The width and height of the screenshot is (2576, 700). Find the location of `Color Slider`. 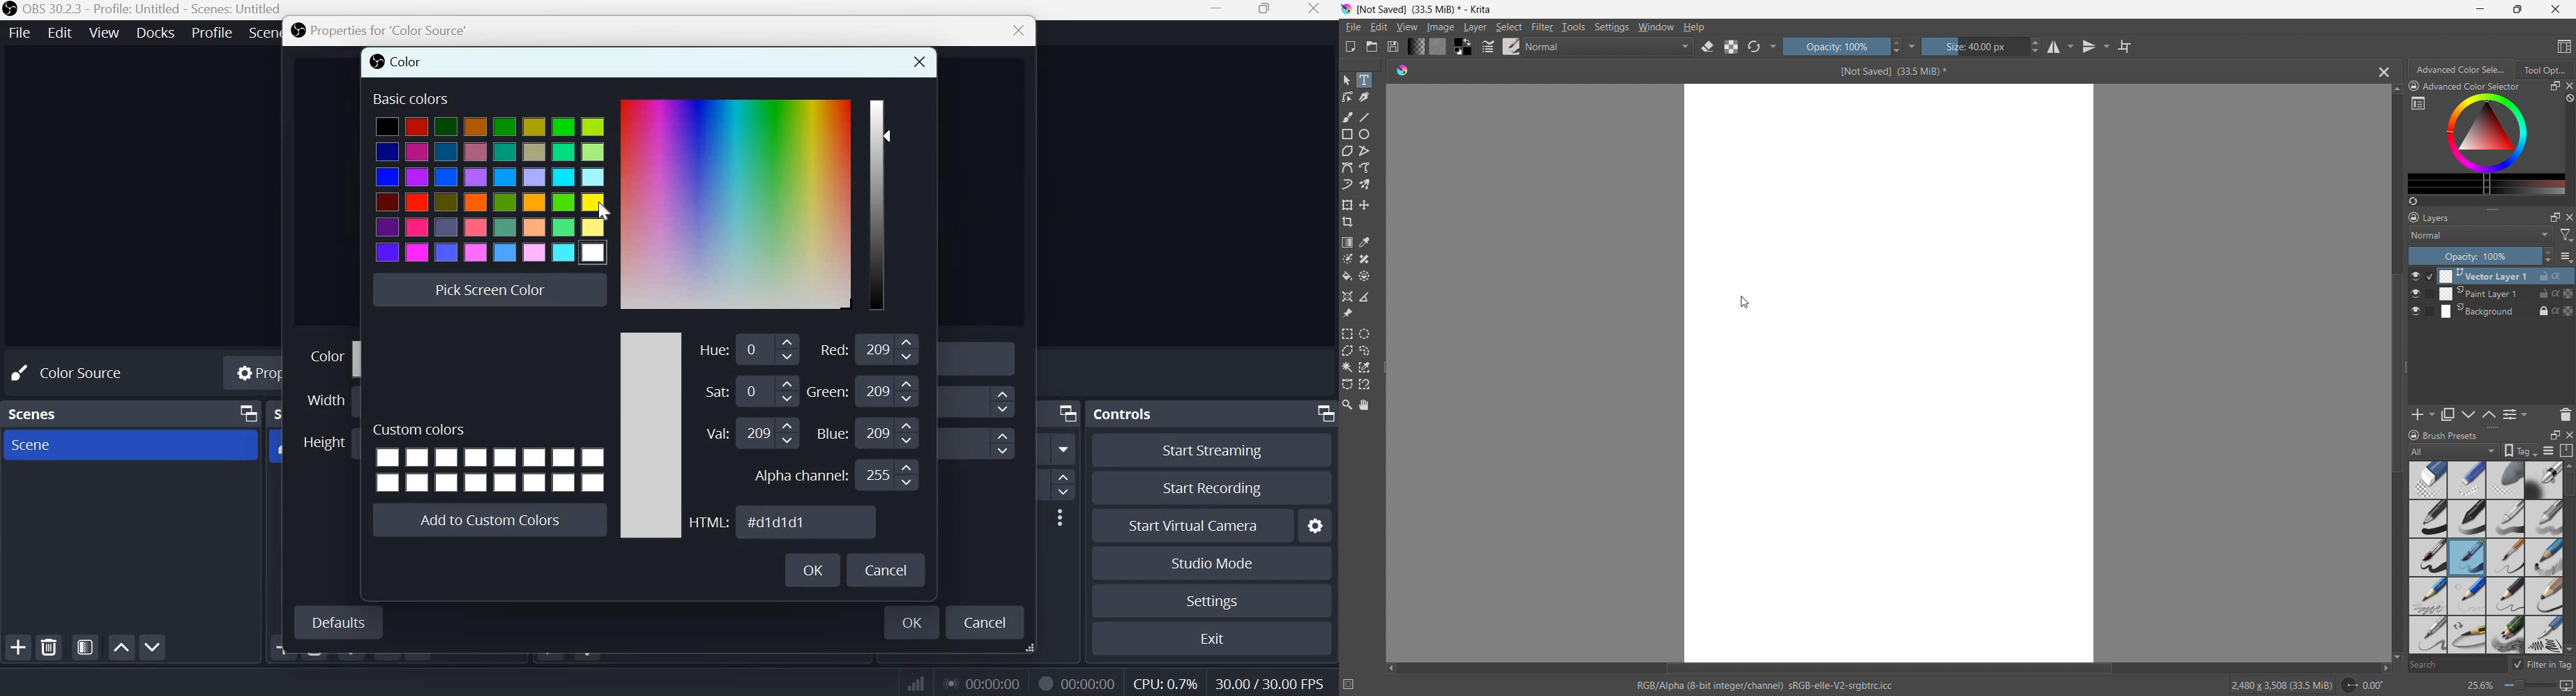

Color Slider is located at coordinates (896, 138).